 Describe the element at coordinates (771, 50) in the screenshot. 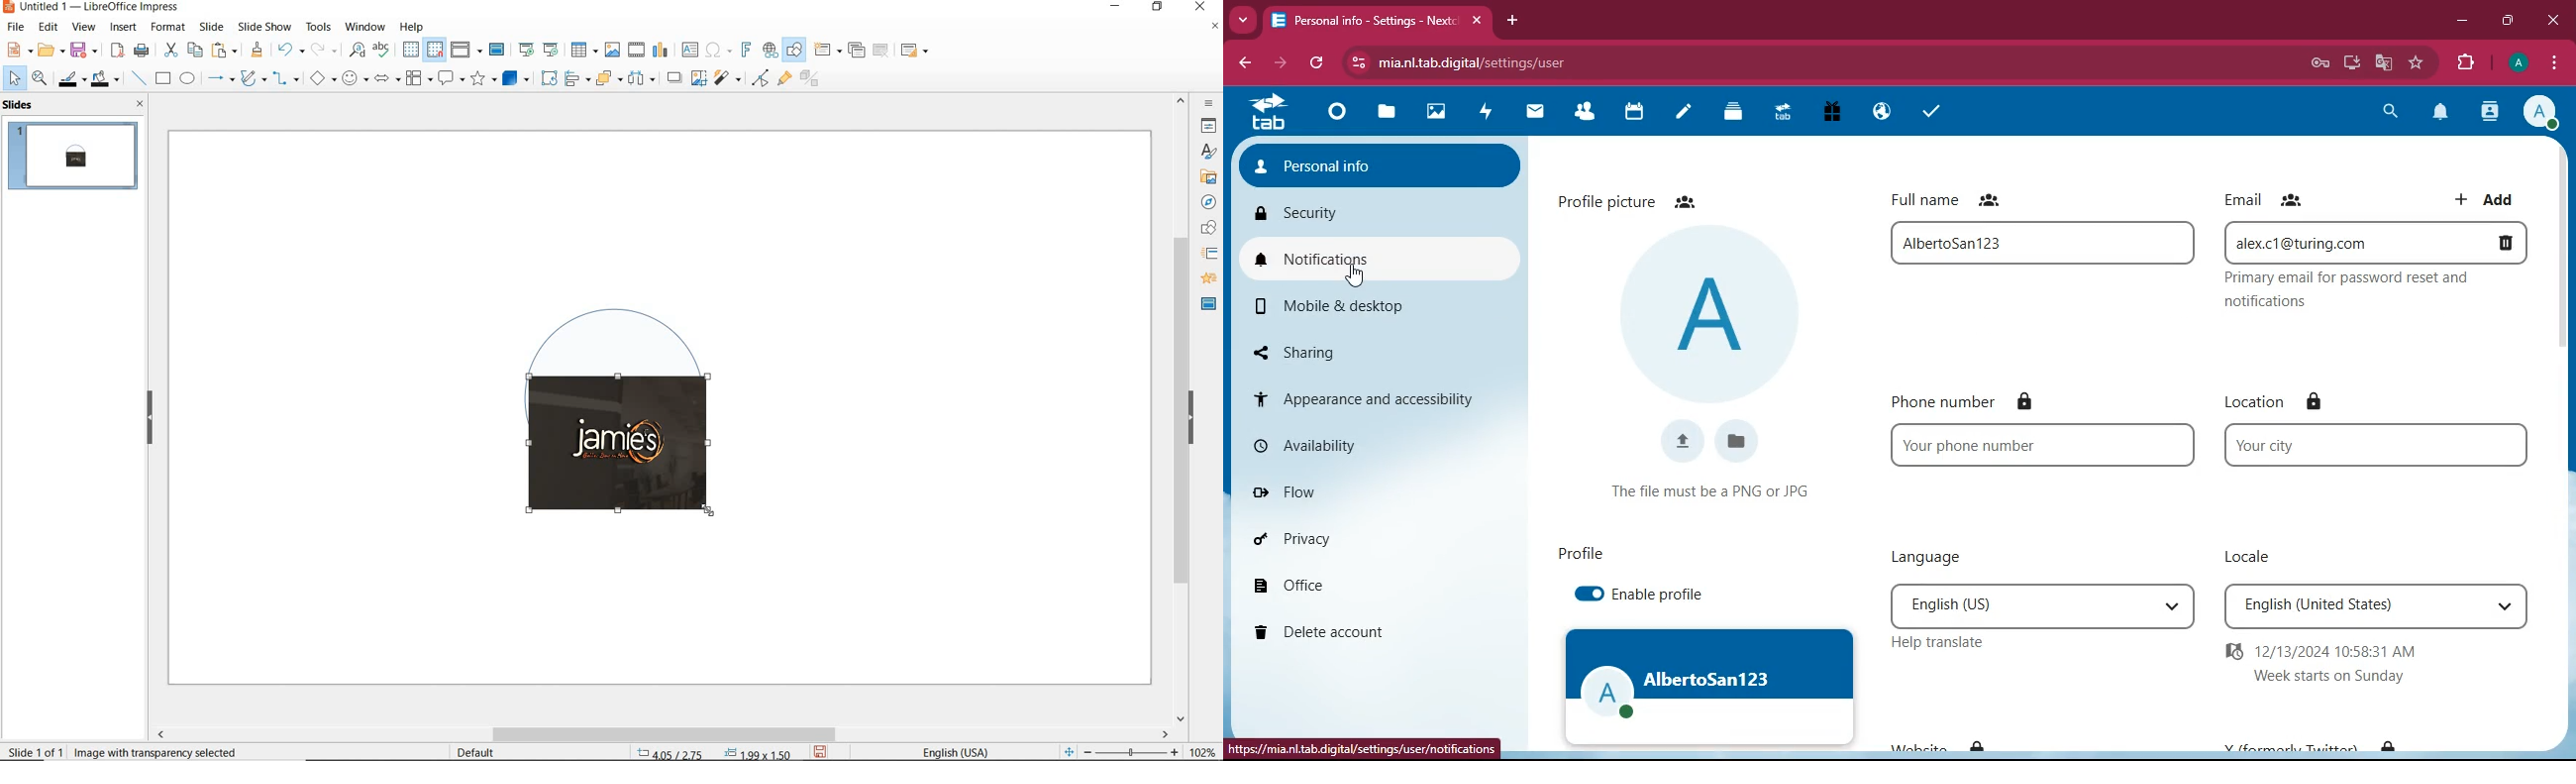

I see `insert hyperlink` at that location.